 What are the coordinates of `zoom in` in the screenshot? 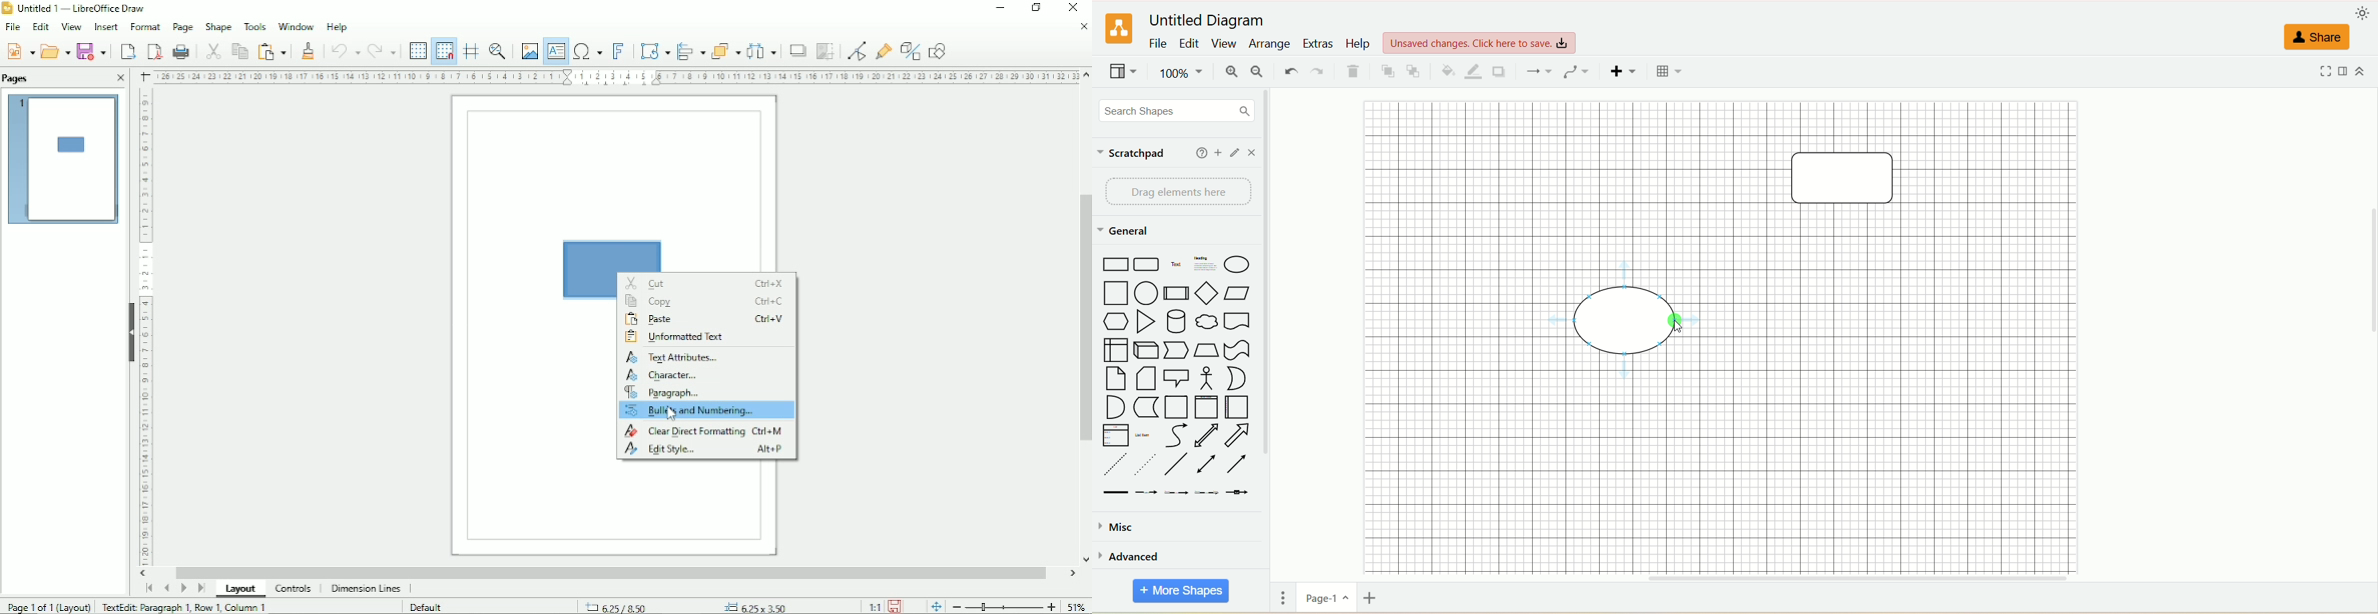 It's located at (1233, 73).